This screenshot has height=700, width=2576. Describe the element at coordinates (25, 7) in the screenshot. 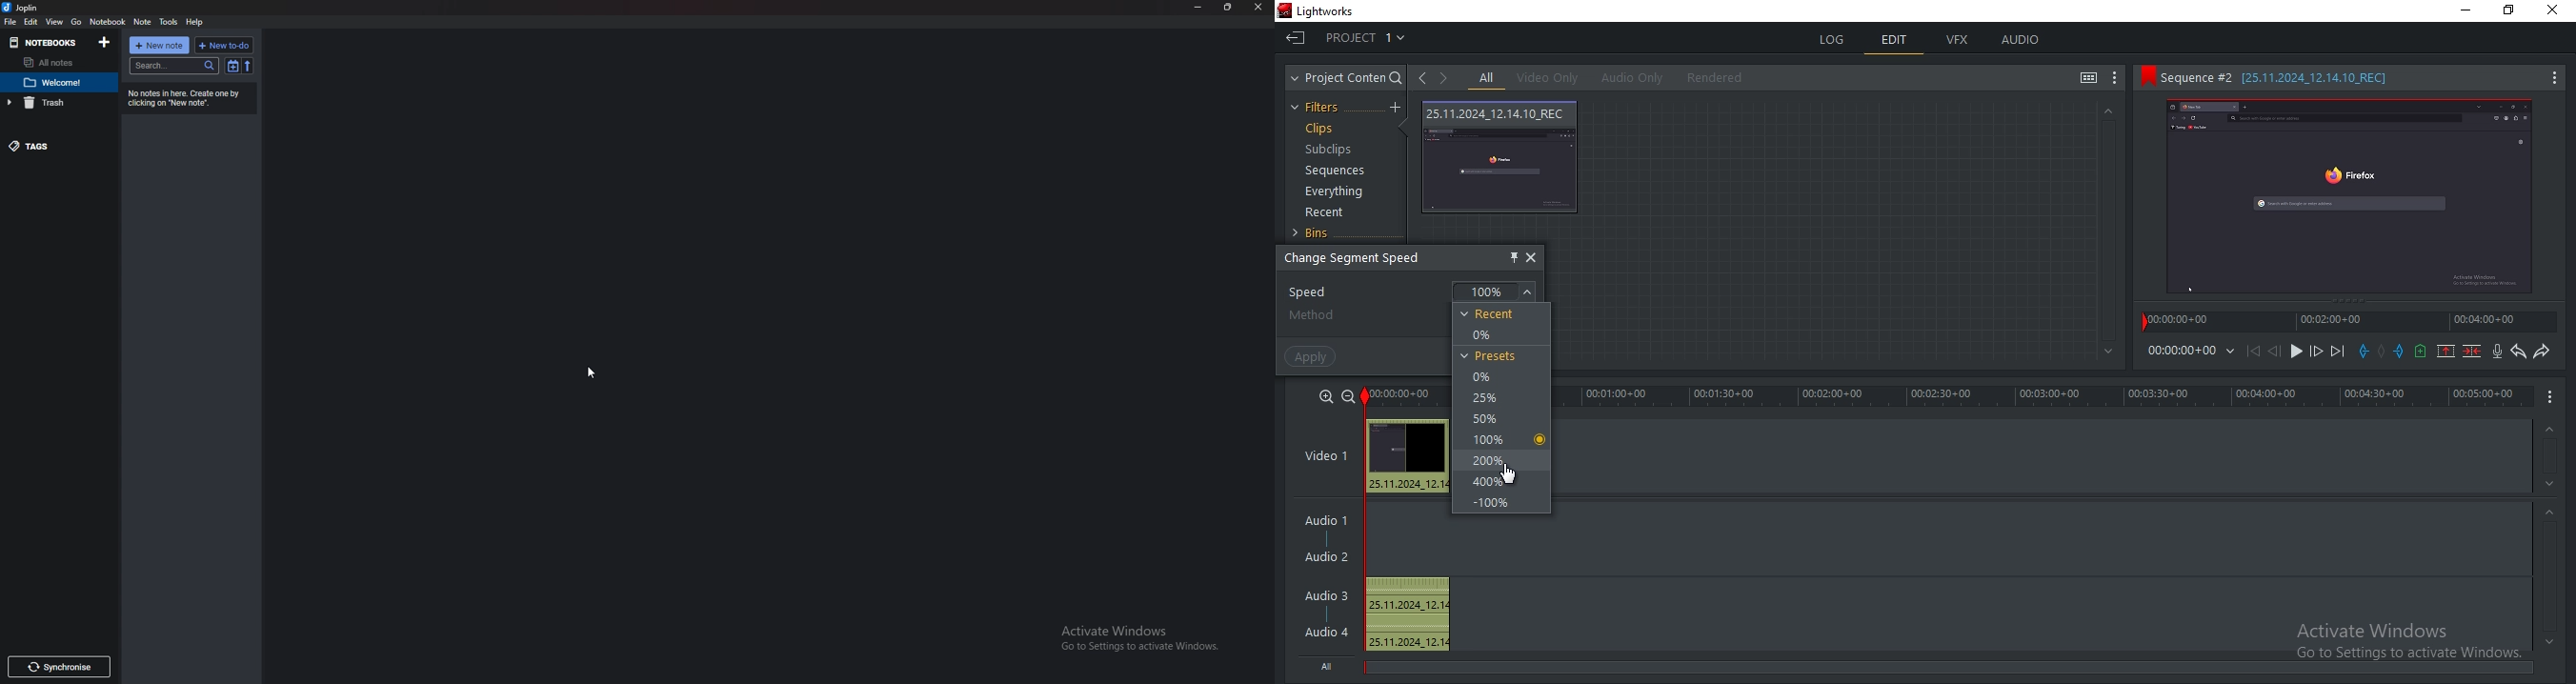

I see `joplin` at that location.